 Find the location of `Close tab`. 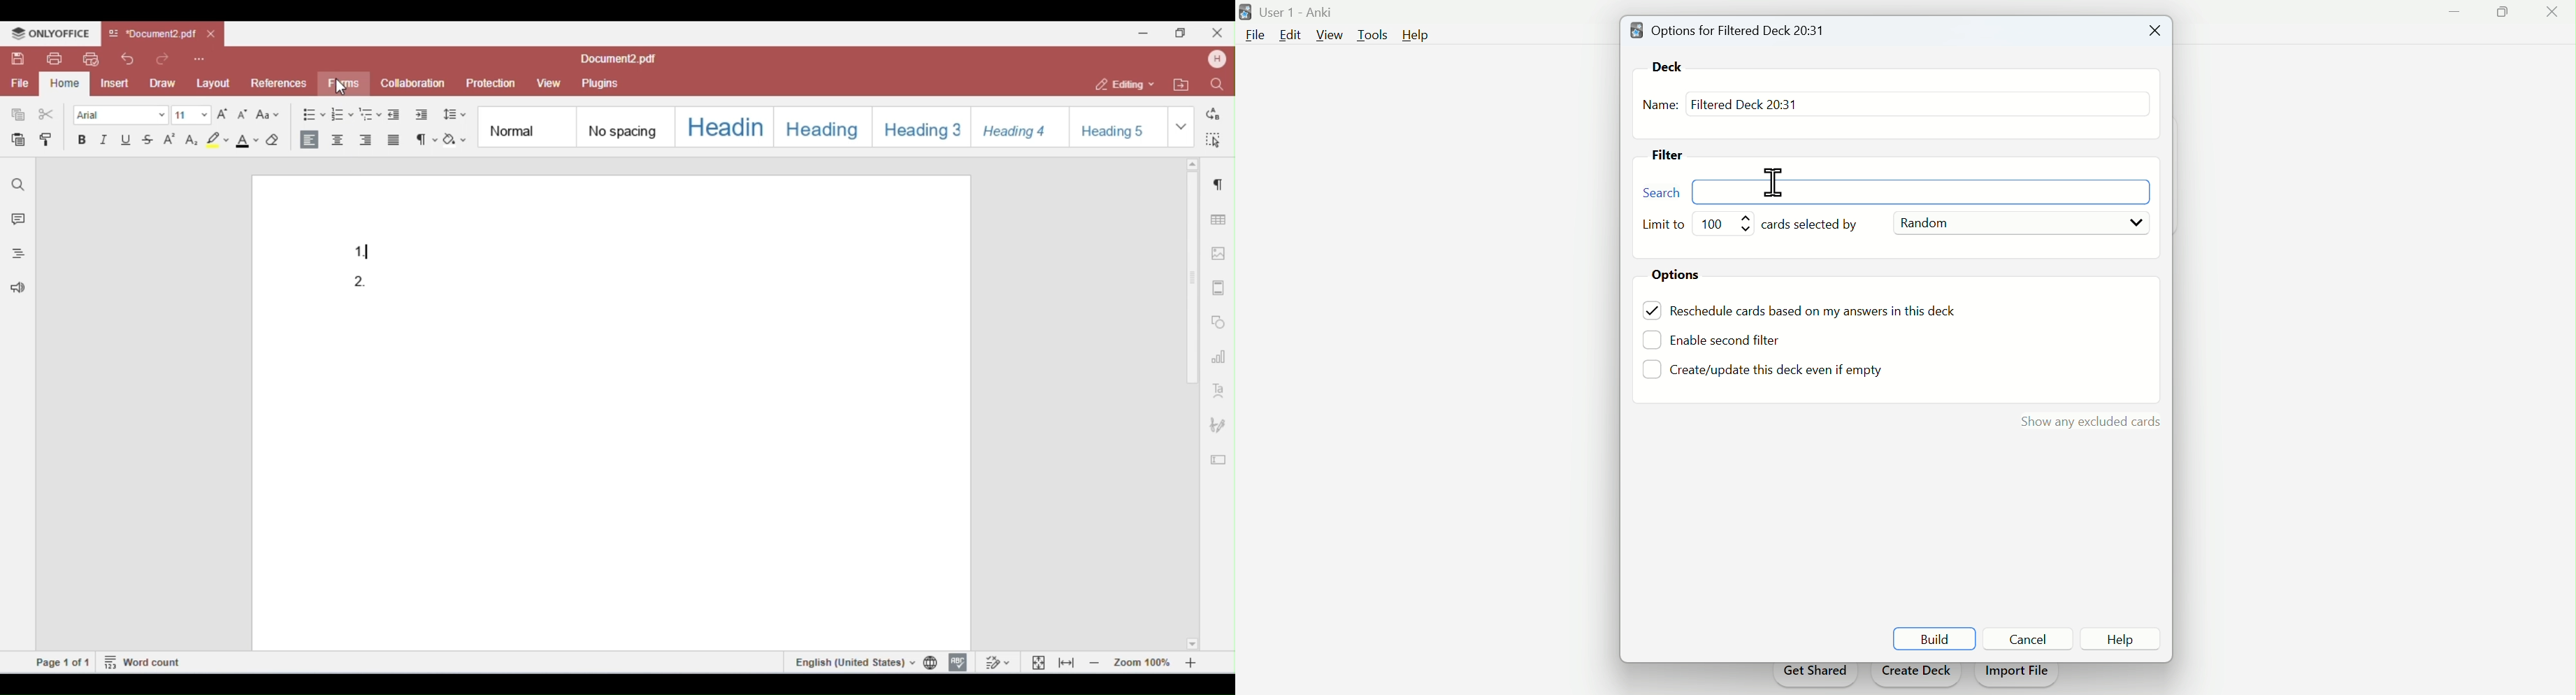

Close tab is located at coordinates (2152, 31).